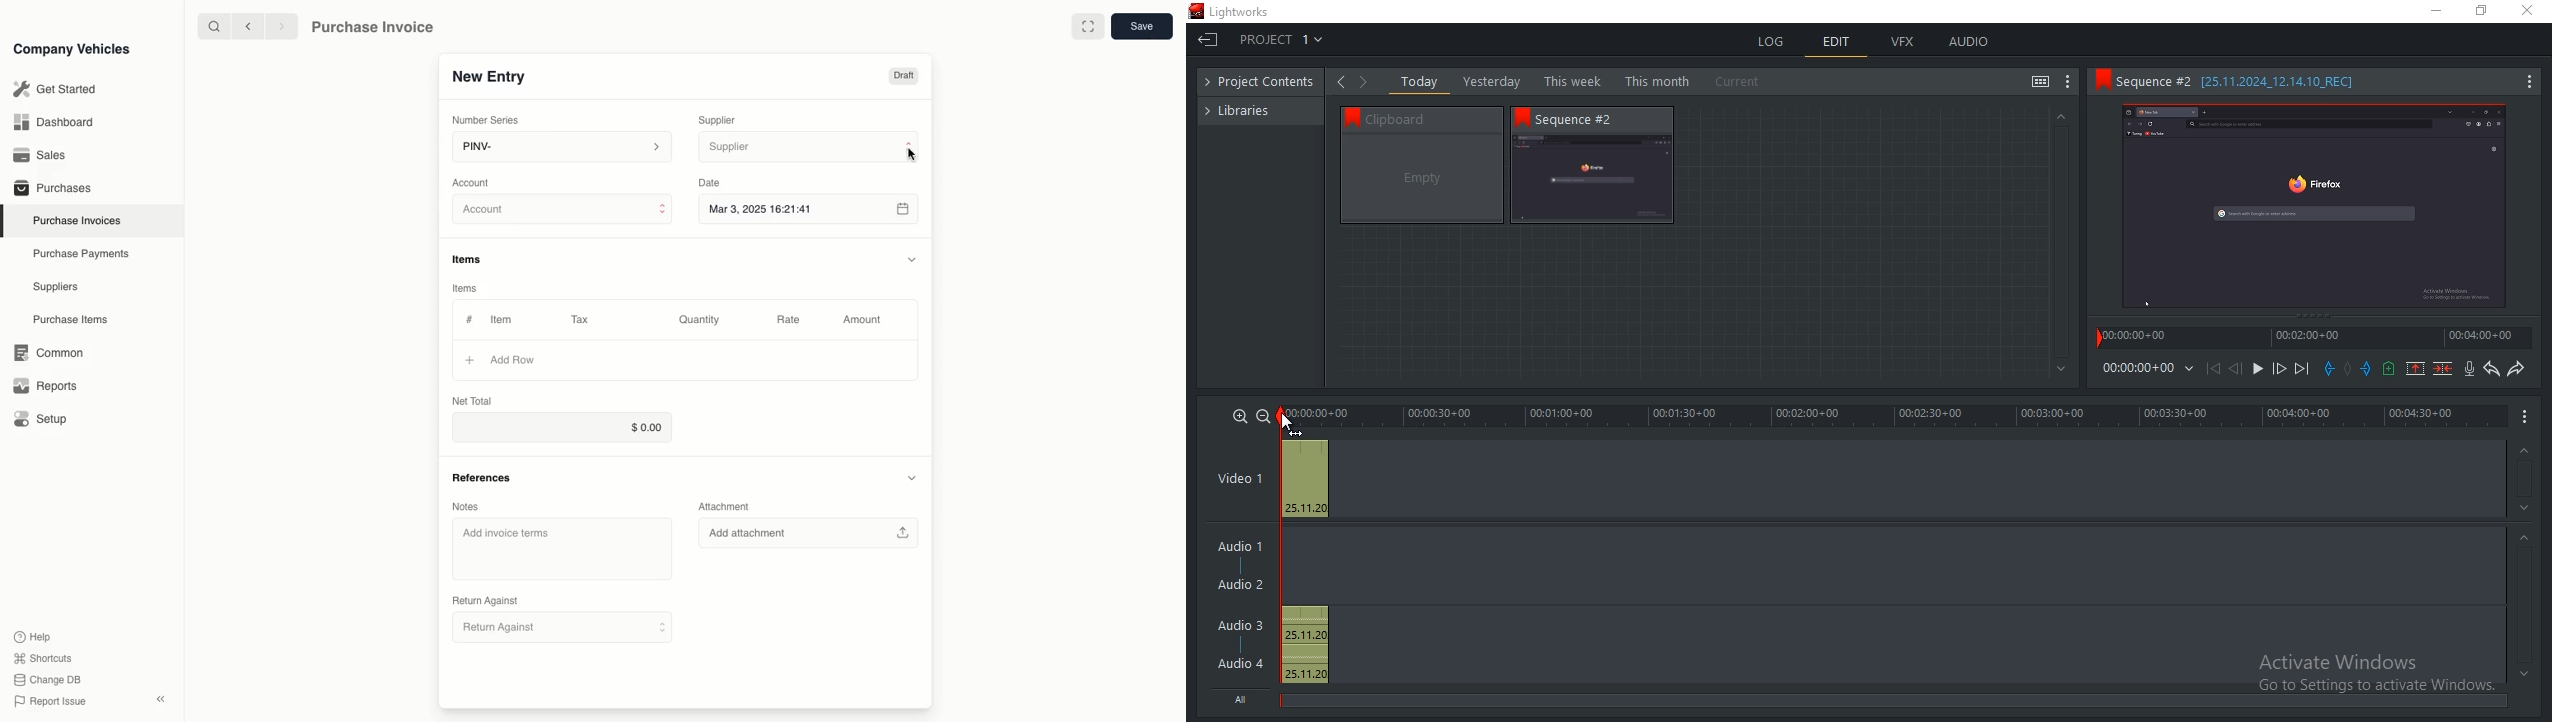 The height and width of the screenshot is (728, 2576). I want to click on Account, so click(471, 181).